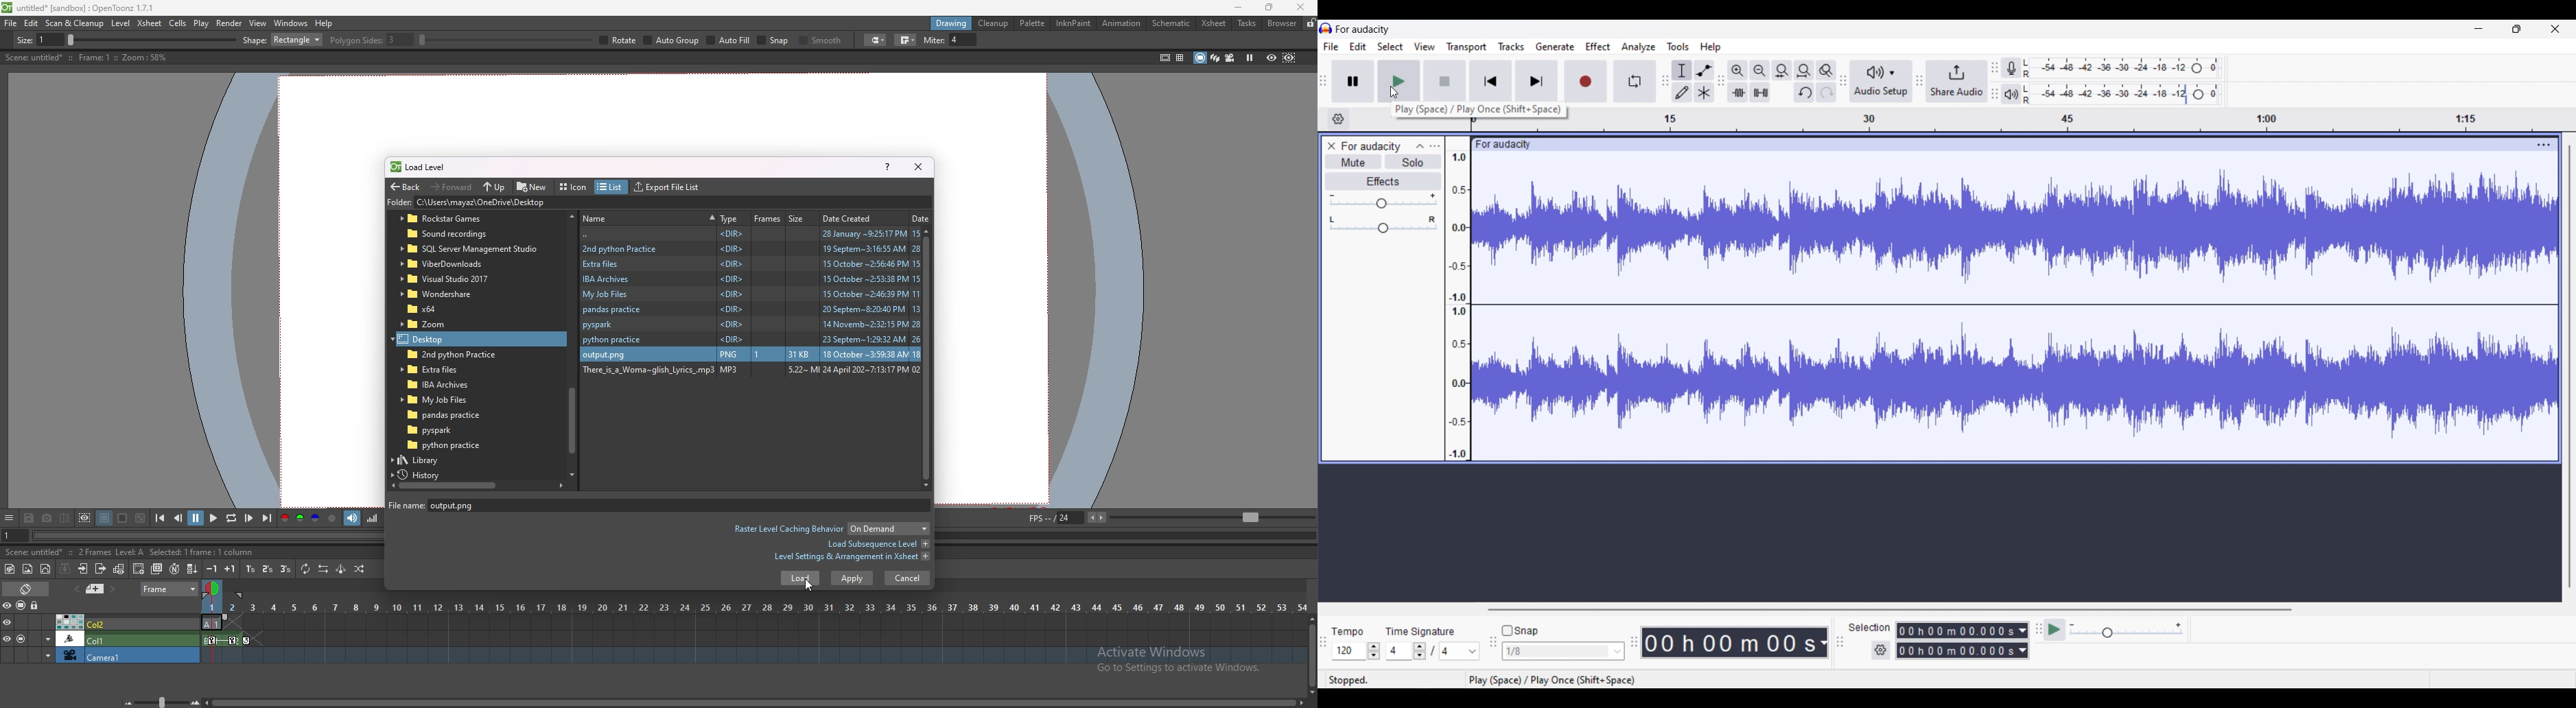 The width and height of the screenshot is (2576, 728). Describe the element at coordinates (436, 339) in the screenshot. I see `folder` at that location.